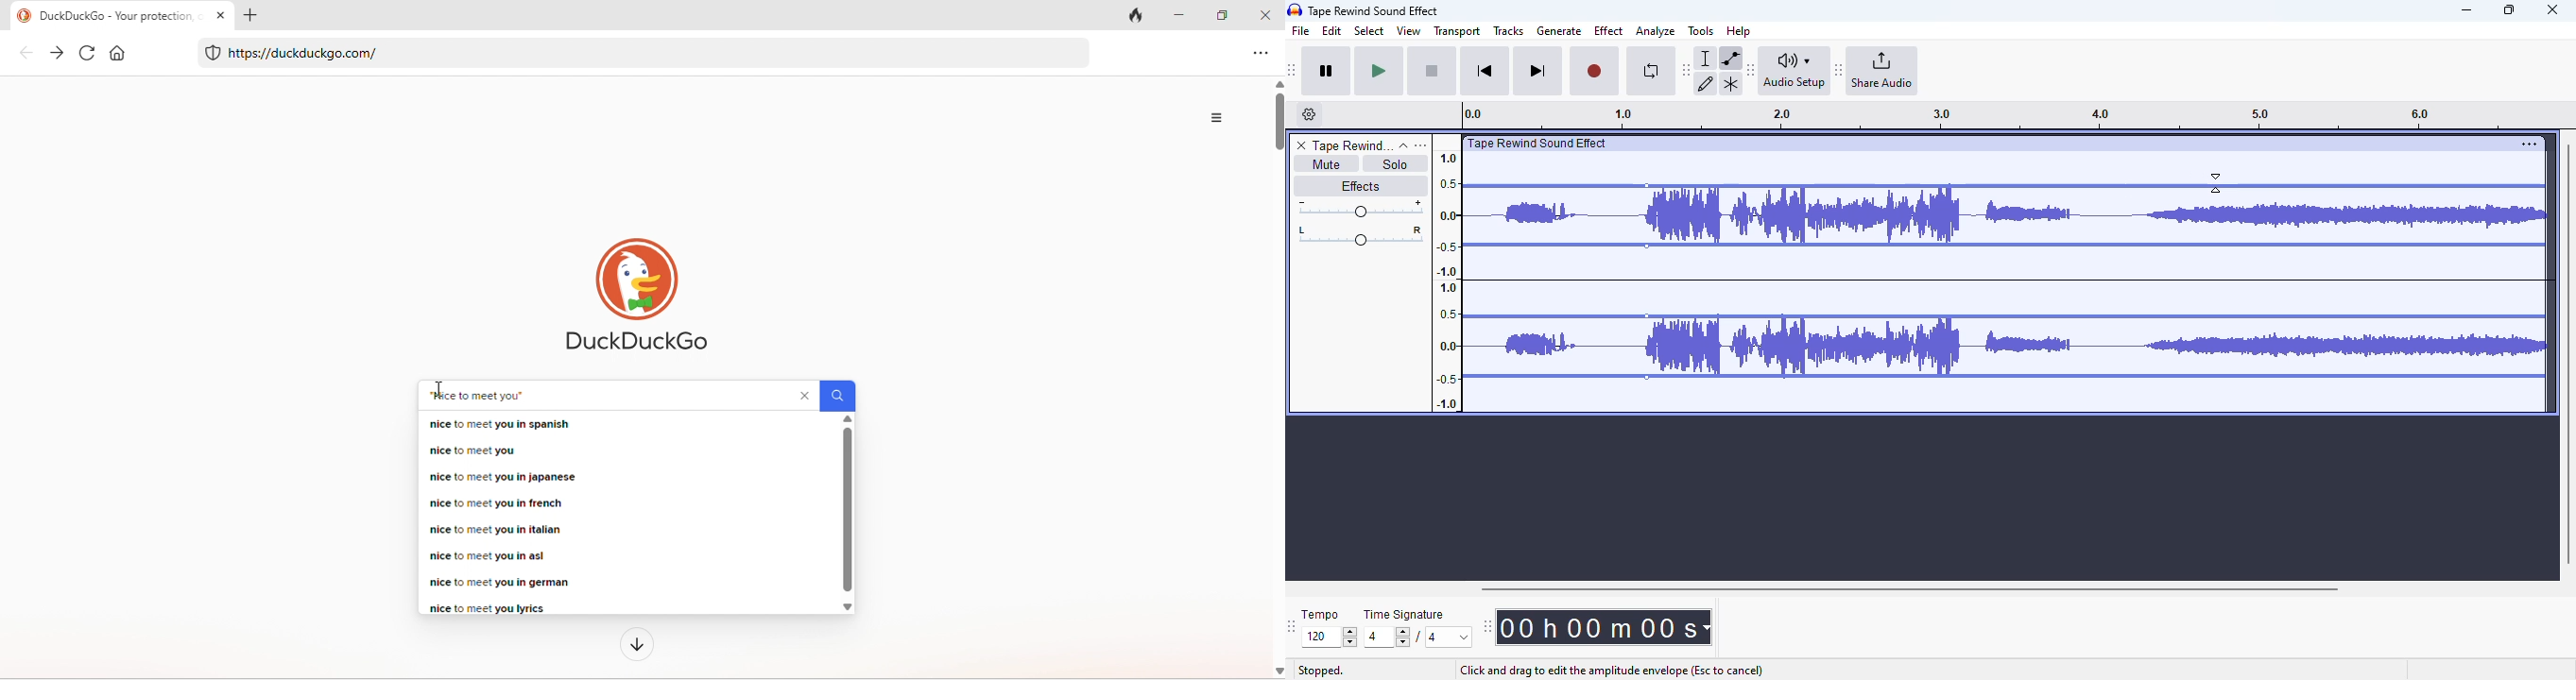 This screenshot has height=700, width=2576. I want to click on Input for time signature, so click(1387, 638).